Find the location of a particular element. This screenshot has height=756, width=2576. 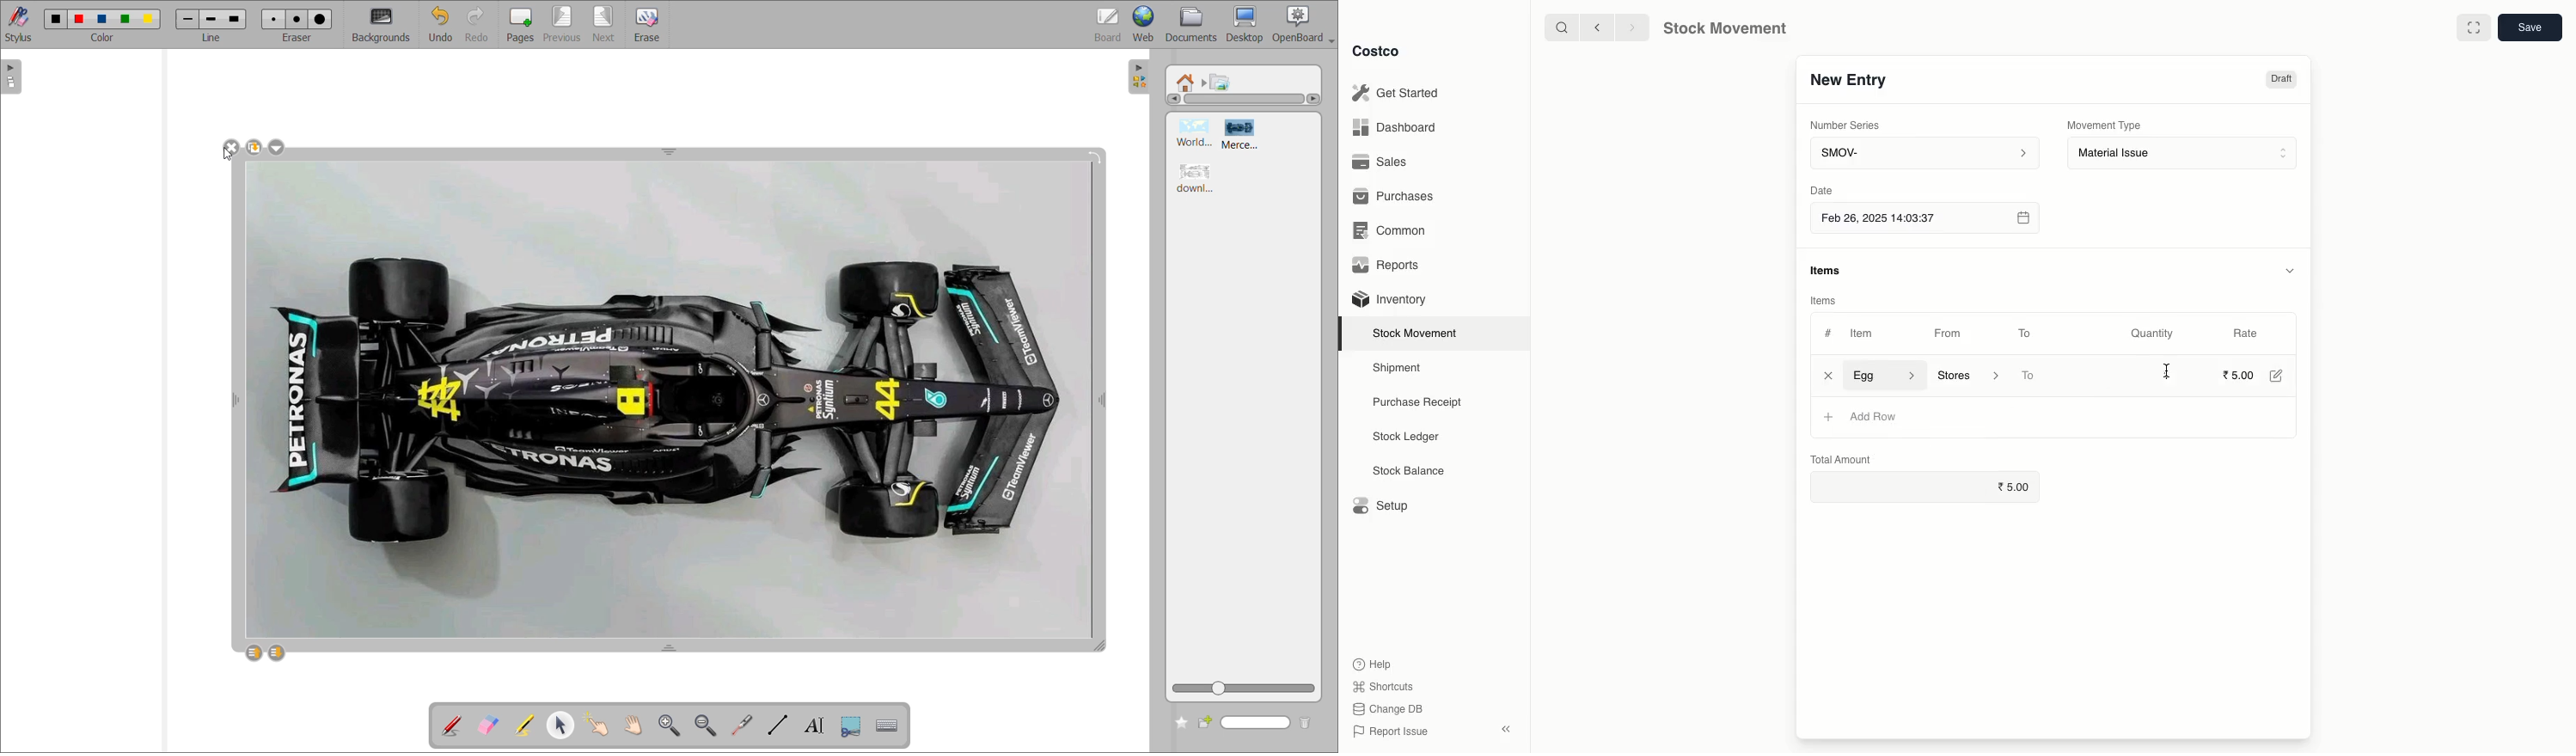

New Entry is located at coordinates (1851, 83).